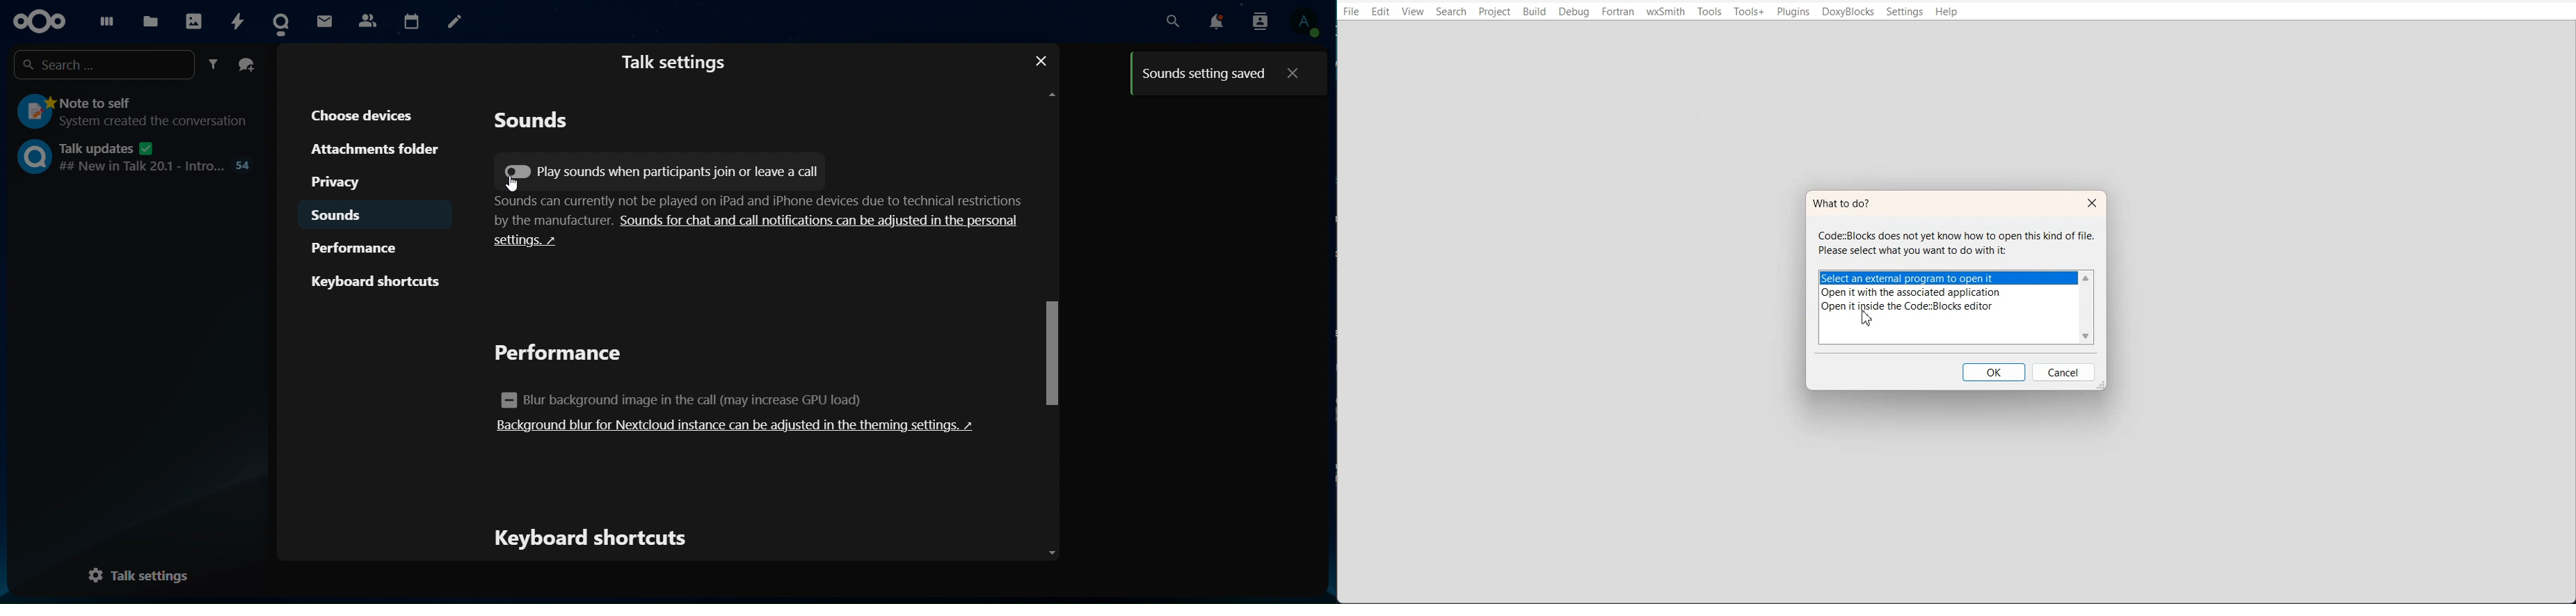 This screenshot has height=616, width=2576. What do you see at coordinates (1292, 74) in the screenshot?
I see `close` at bounding box center [1292, 74].